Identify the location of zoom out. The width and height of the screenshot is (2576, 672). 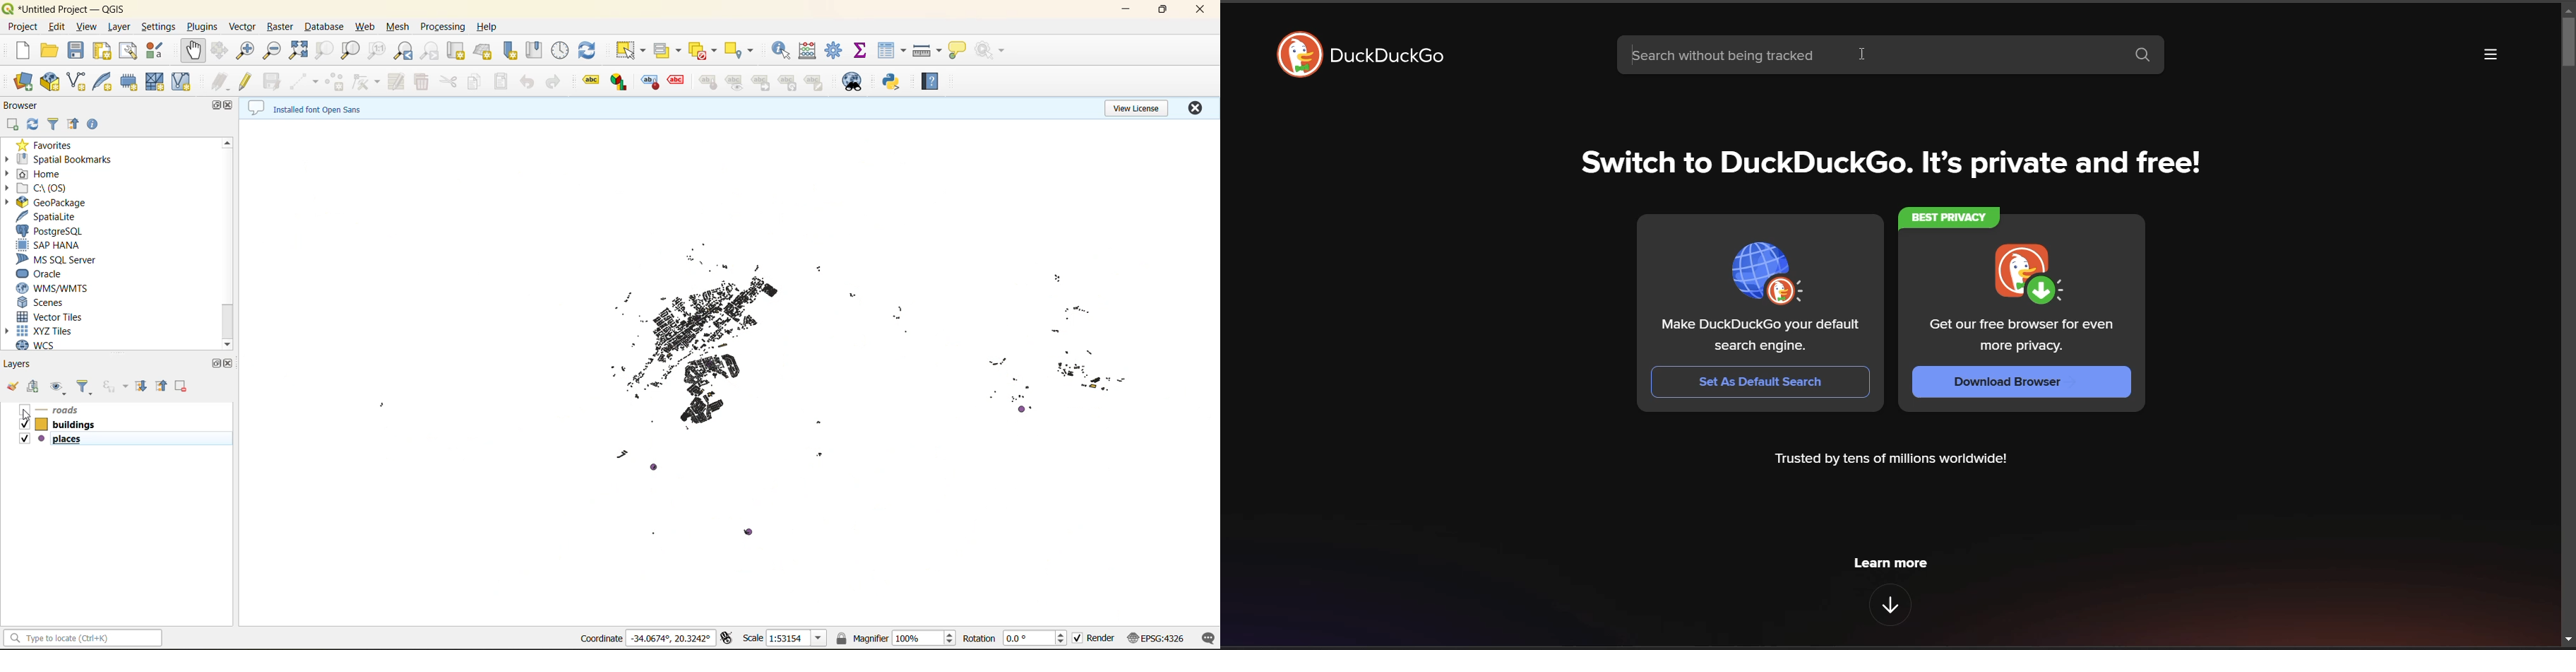
(275, 52).